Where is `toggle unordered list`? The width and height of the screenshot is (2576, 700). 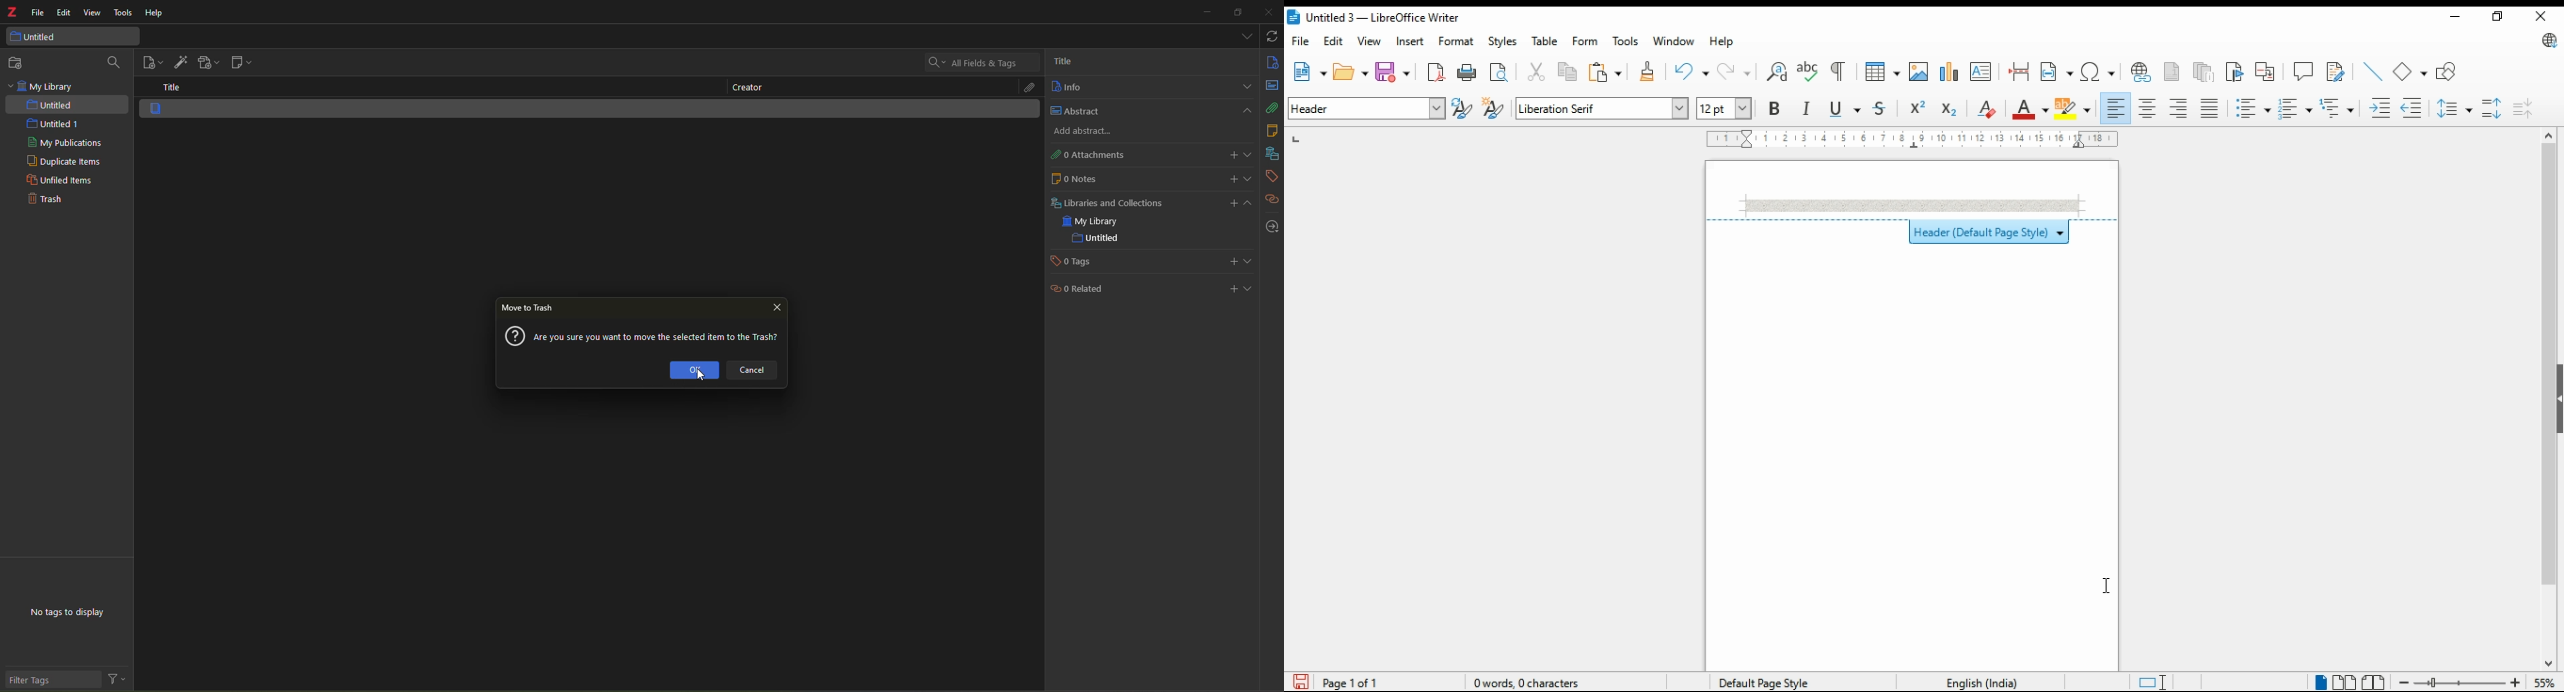
toggle unordered list is located at coordinates (2252, 109).